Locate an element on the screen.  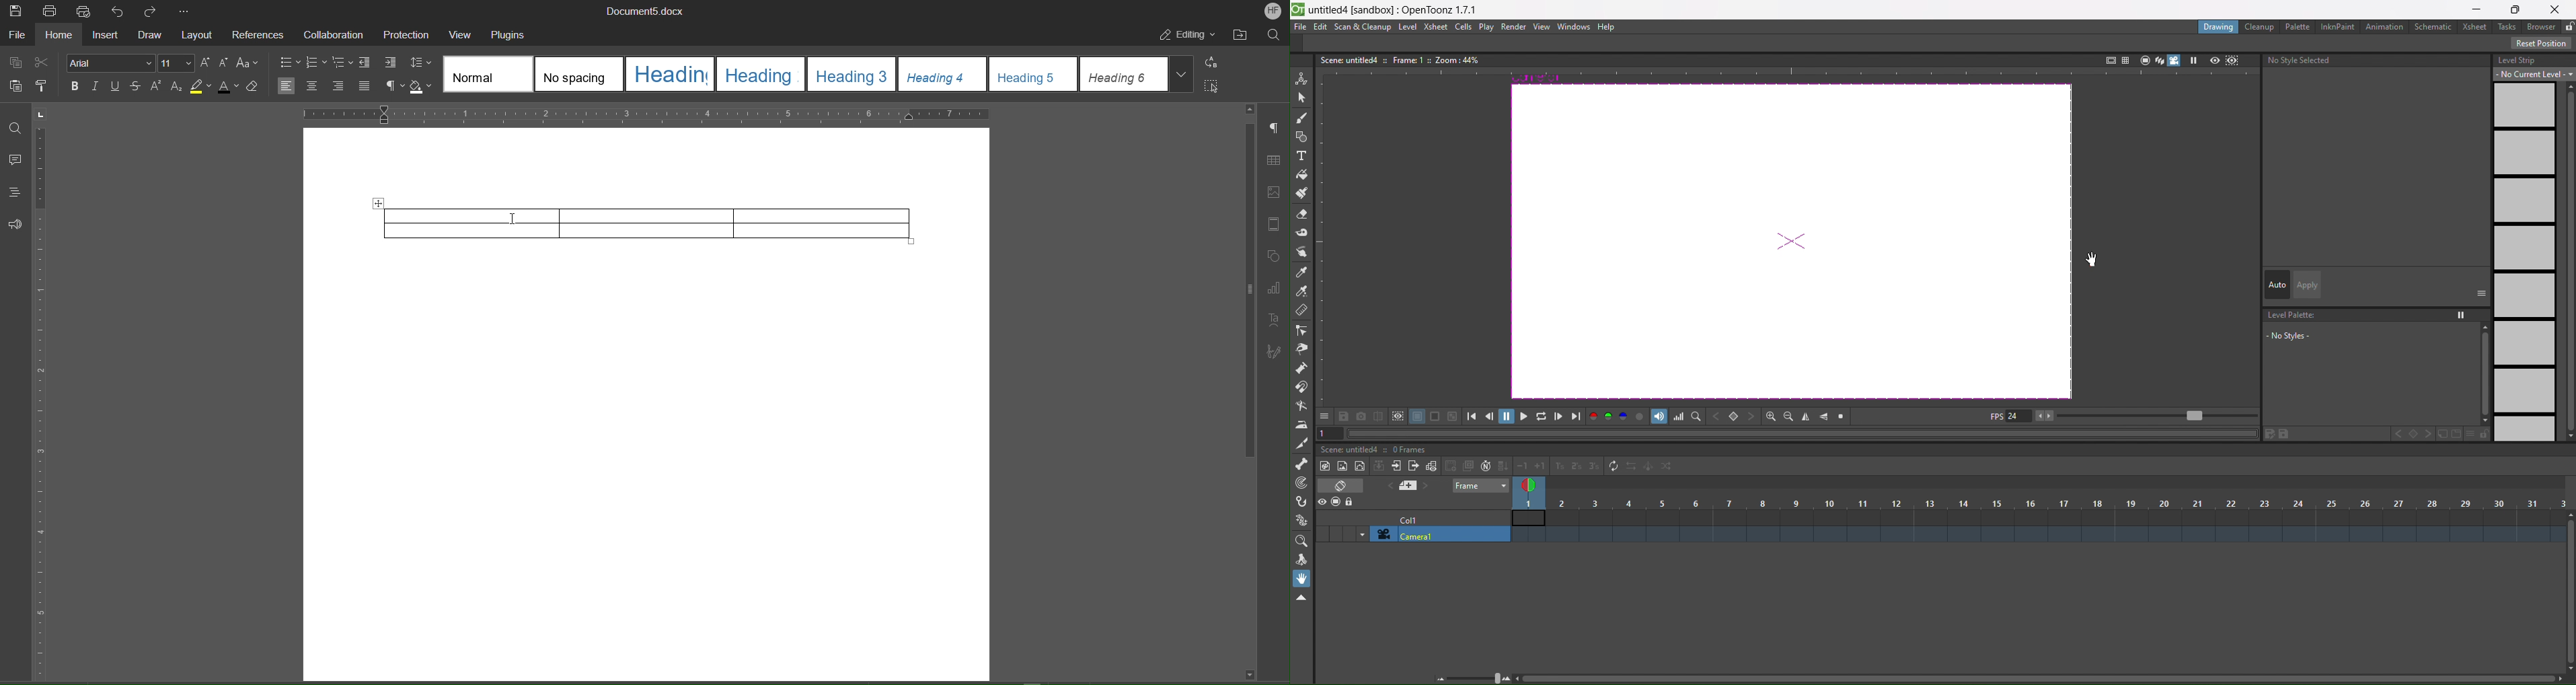
Select All is located at coordinates (1215, 86).